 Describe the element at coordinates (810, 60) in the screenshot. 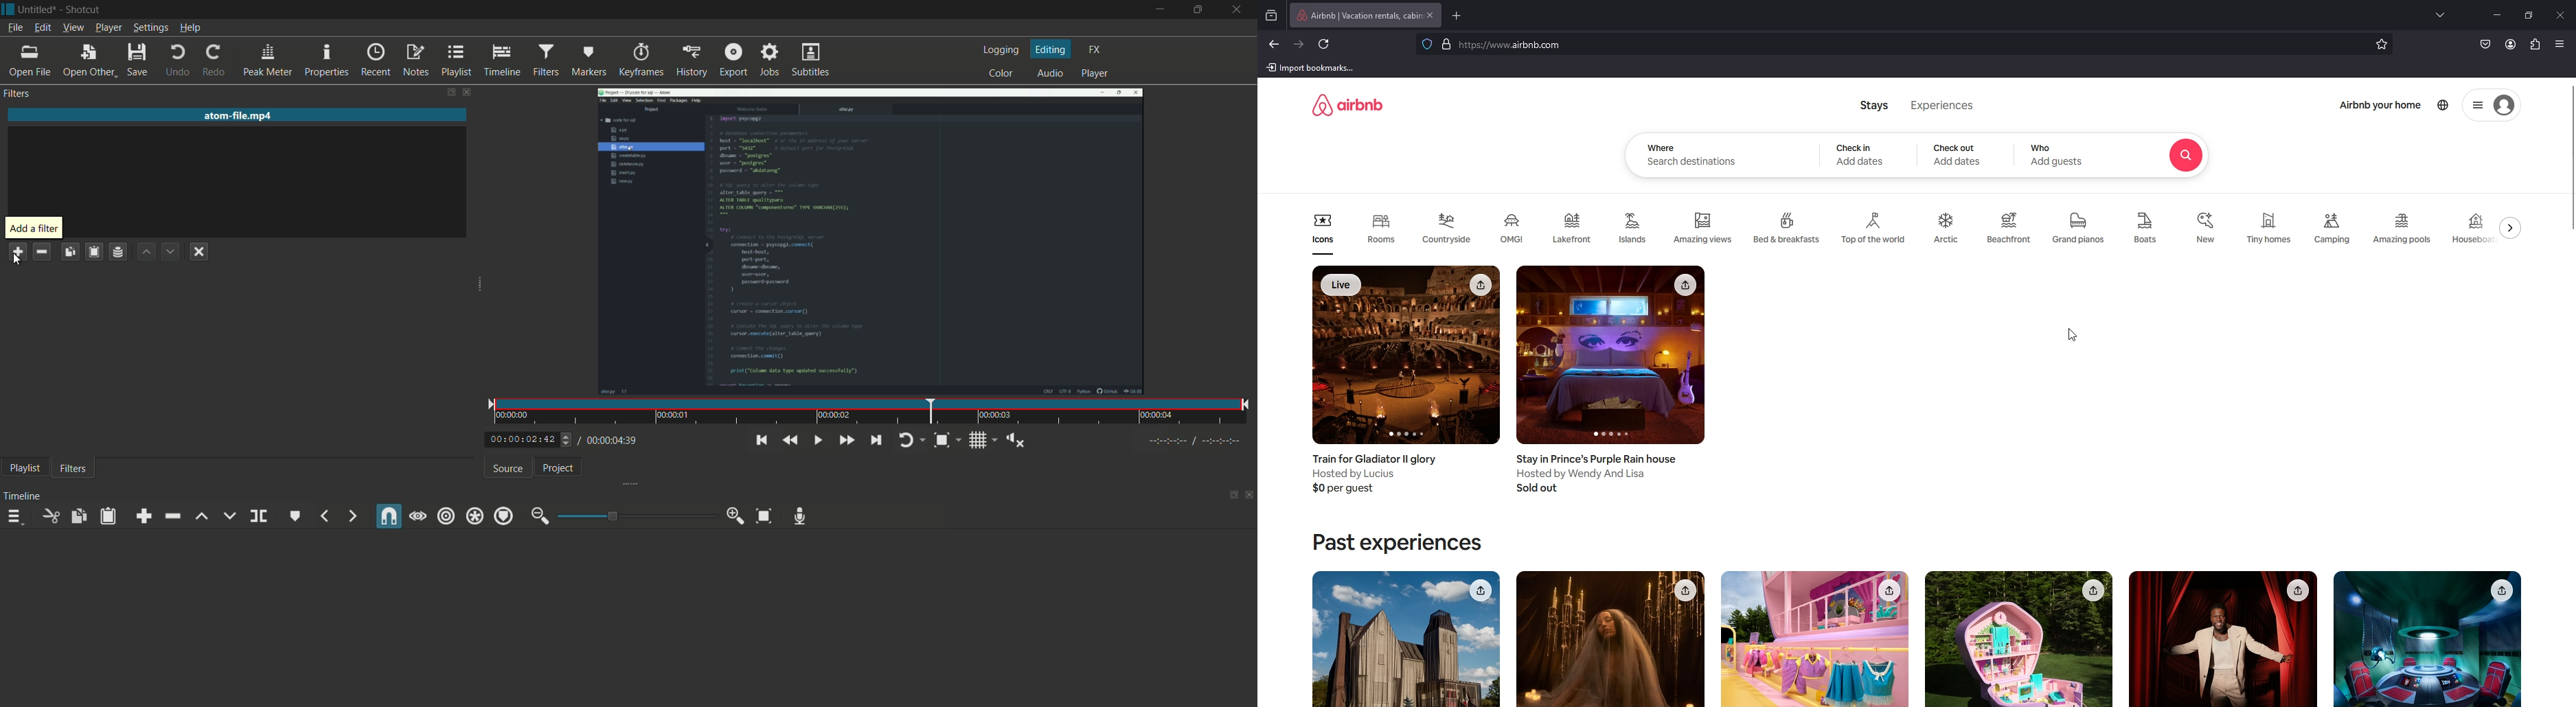

I see `subtitles` at that location.